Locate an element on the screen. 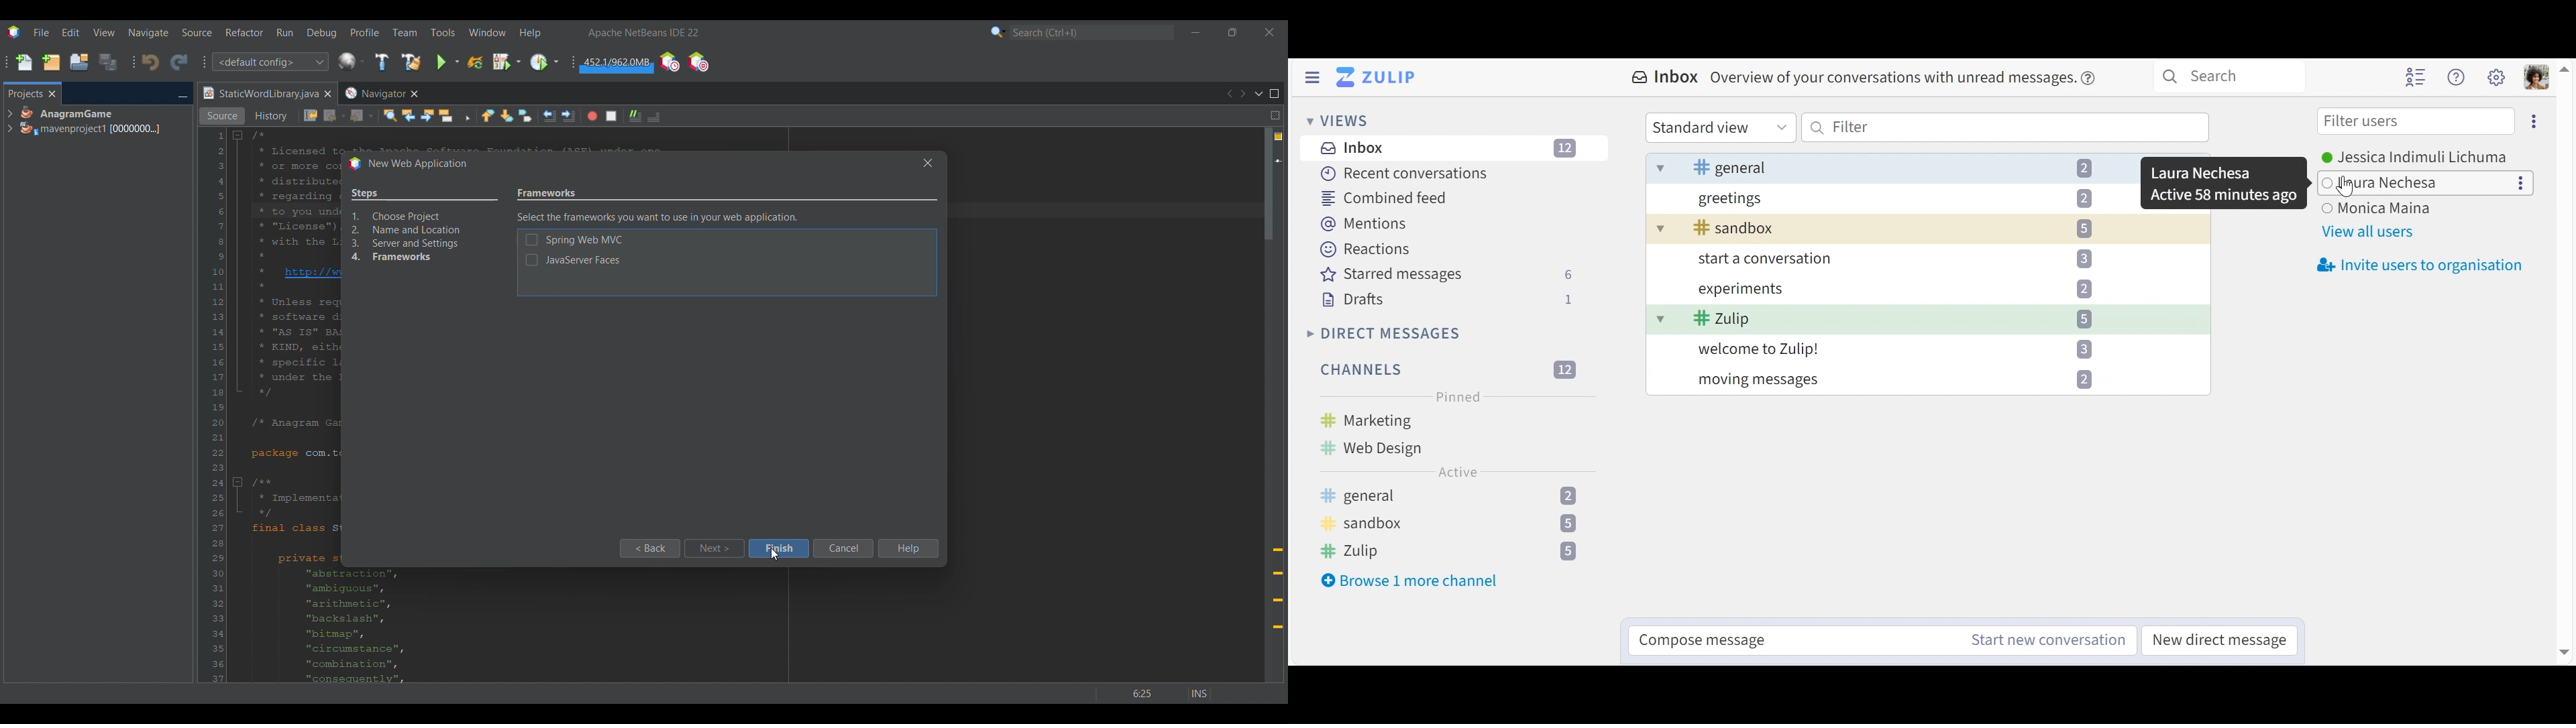  welcome to Zulip! is located at coordinates (1911, 350).